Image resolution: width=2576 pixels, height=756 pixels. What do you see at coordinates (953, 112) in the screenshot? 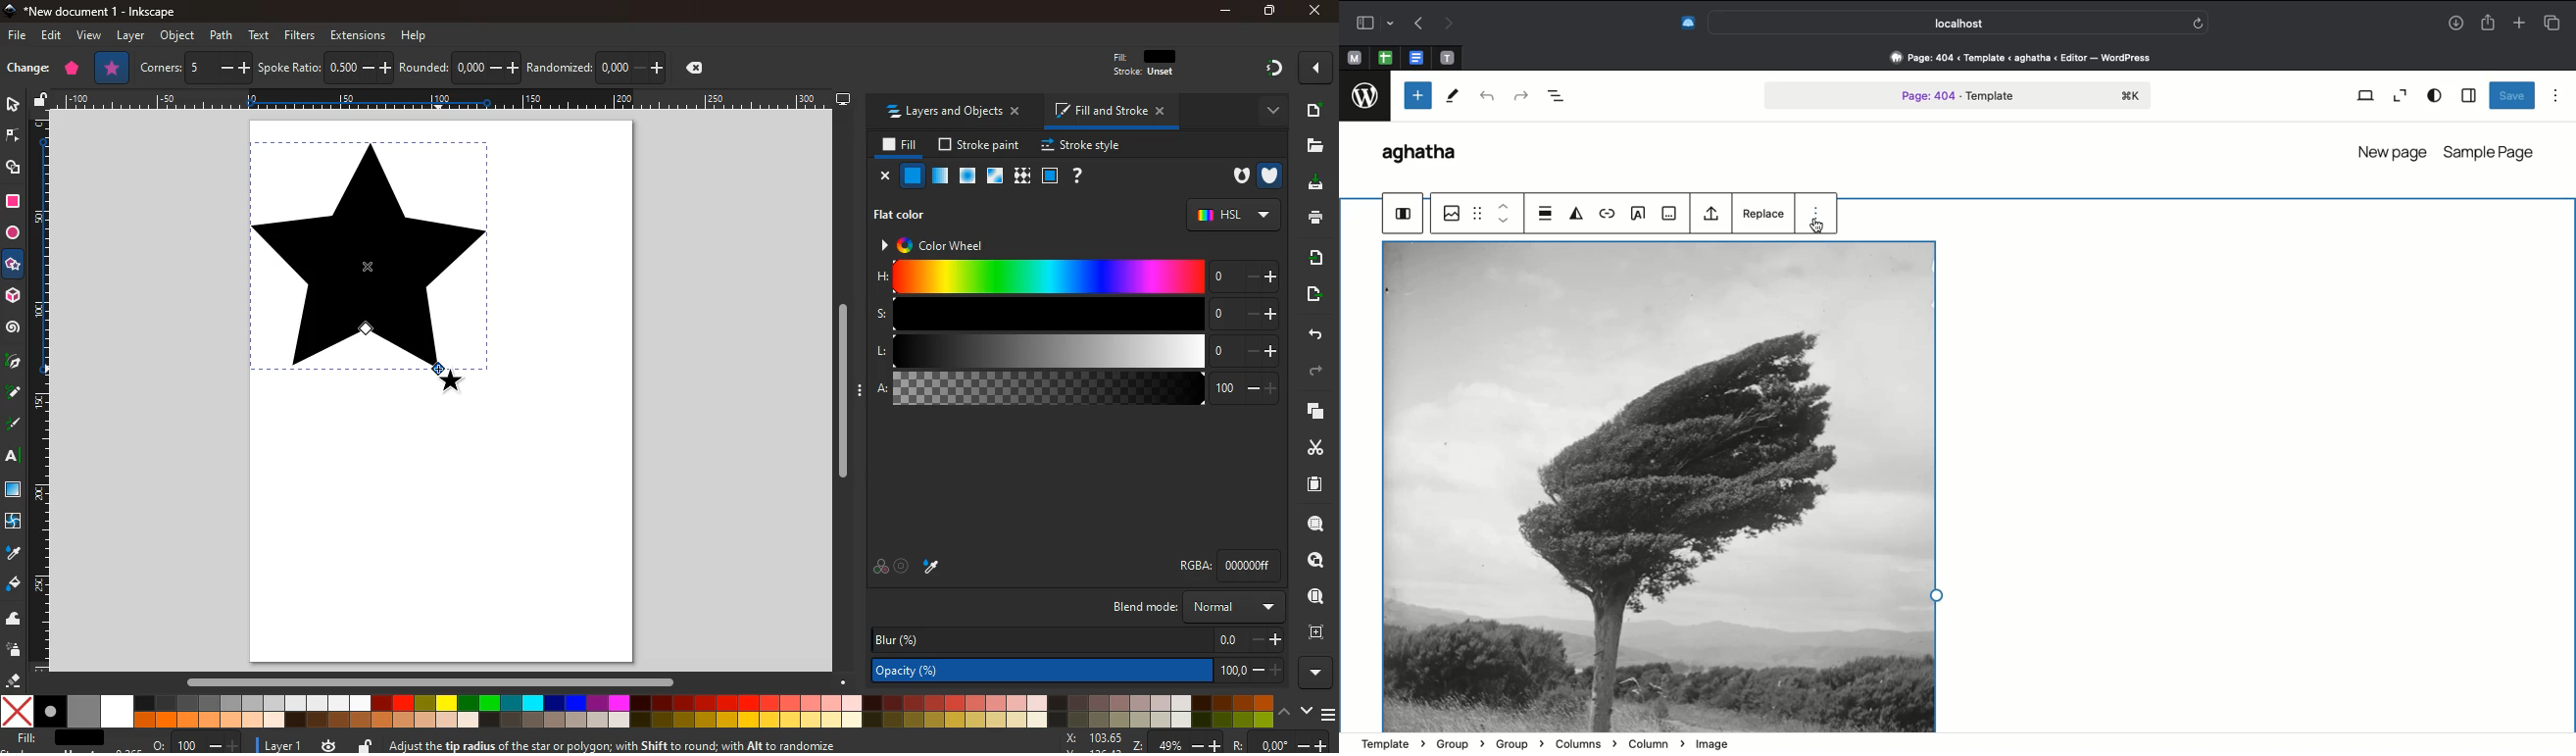
I see `layers and objects` at bounding box center [953, 112].